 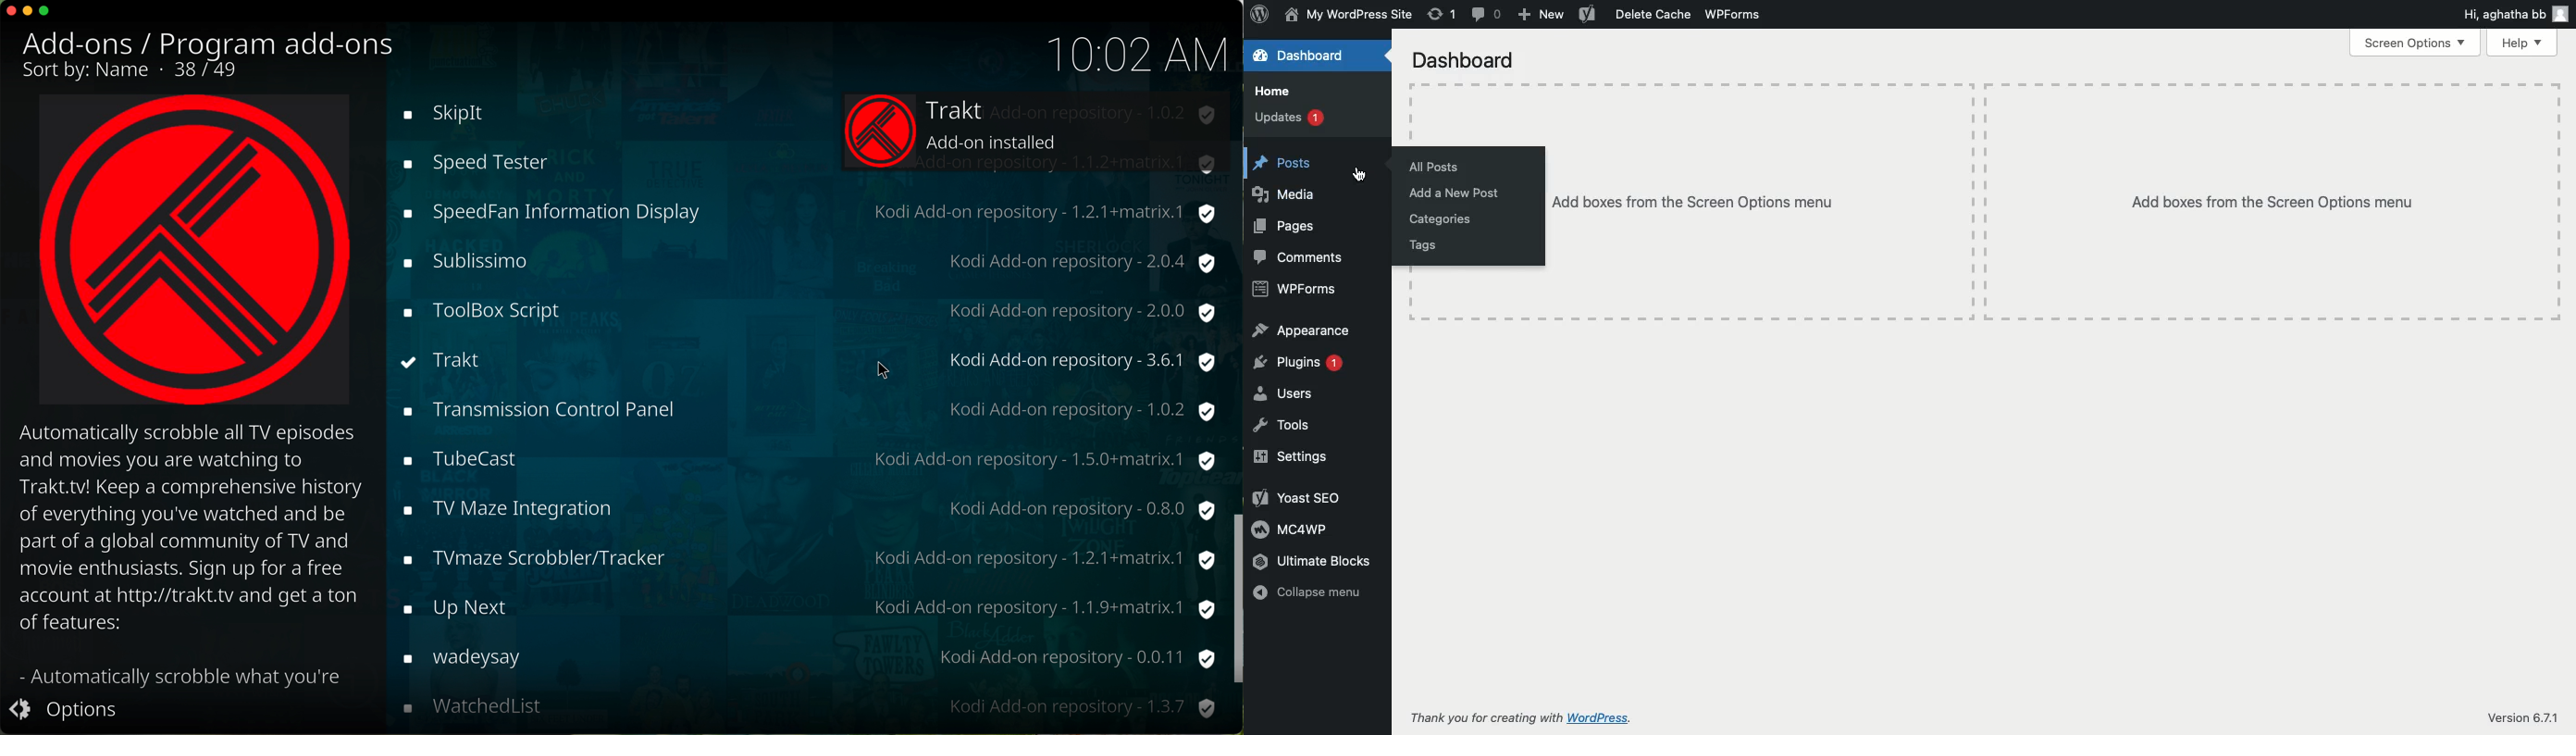 What do you see at coordinates (46, 13) in the screenshot?
I see `maximize` at bounding box center [46, 13].